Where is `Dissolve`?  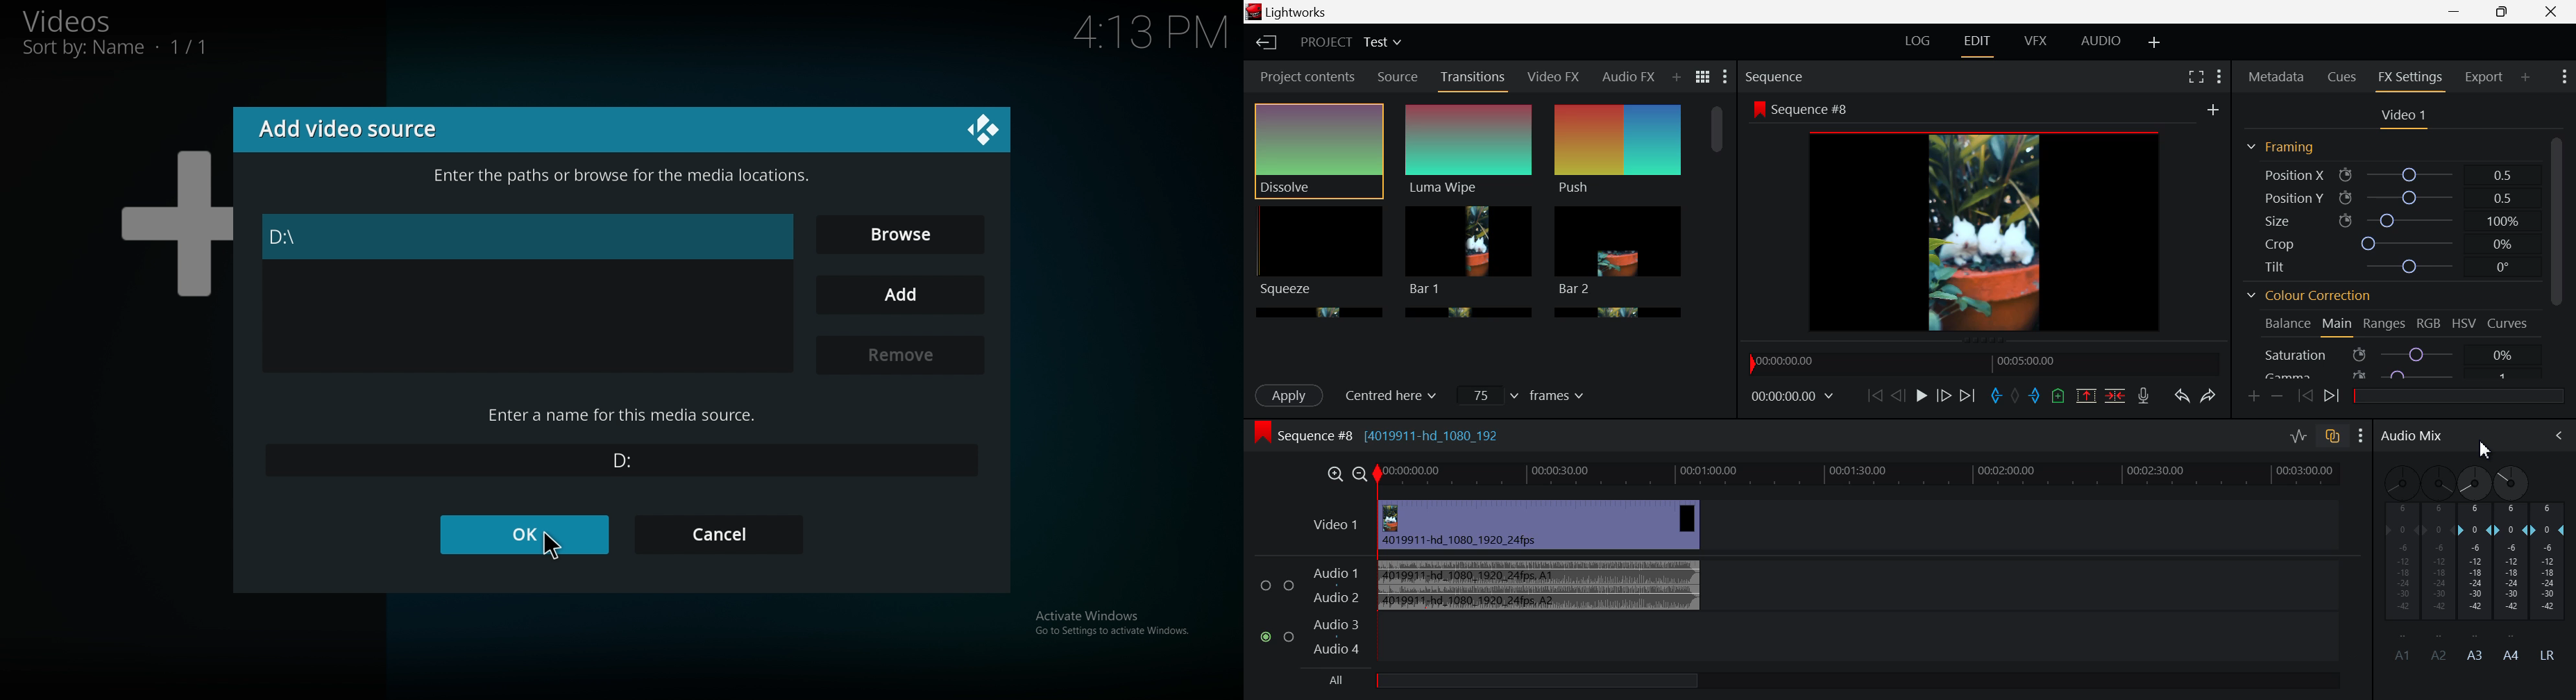
Dissolve is located at coordinates (1319, 151).